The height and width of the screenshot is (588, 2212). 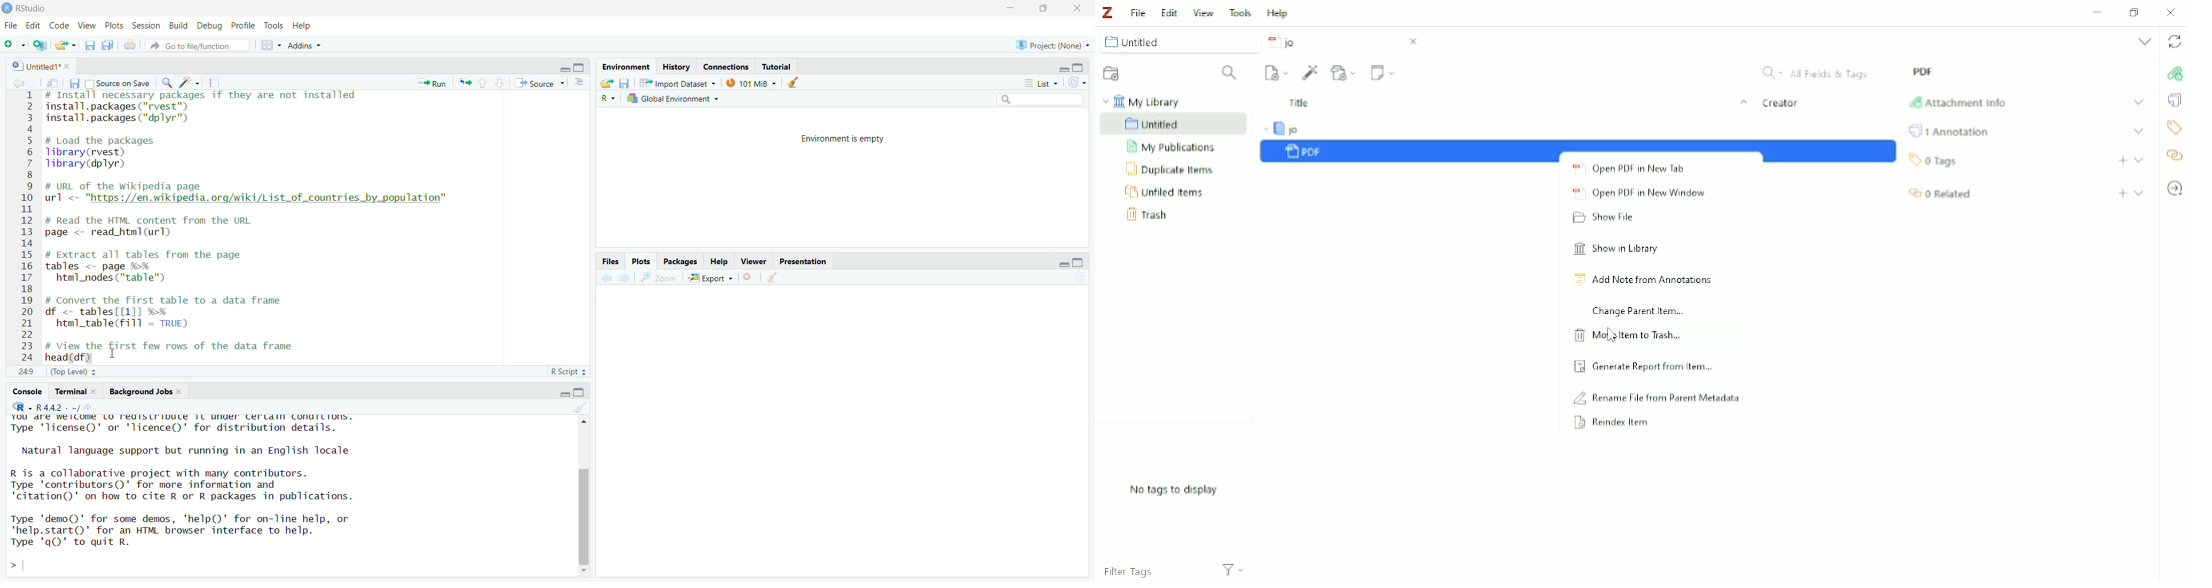 I want to click on Debug, so click(x=211, y=26).